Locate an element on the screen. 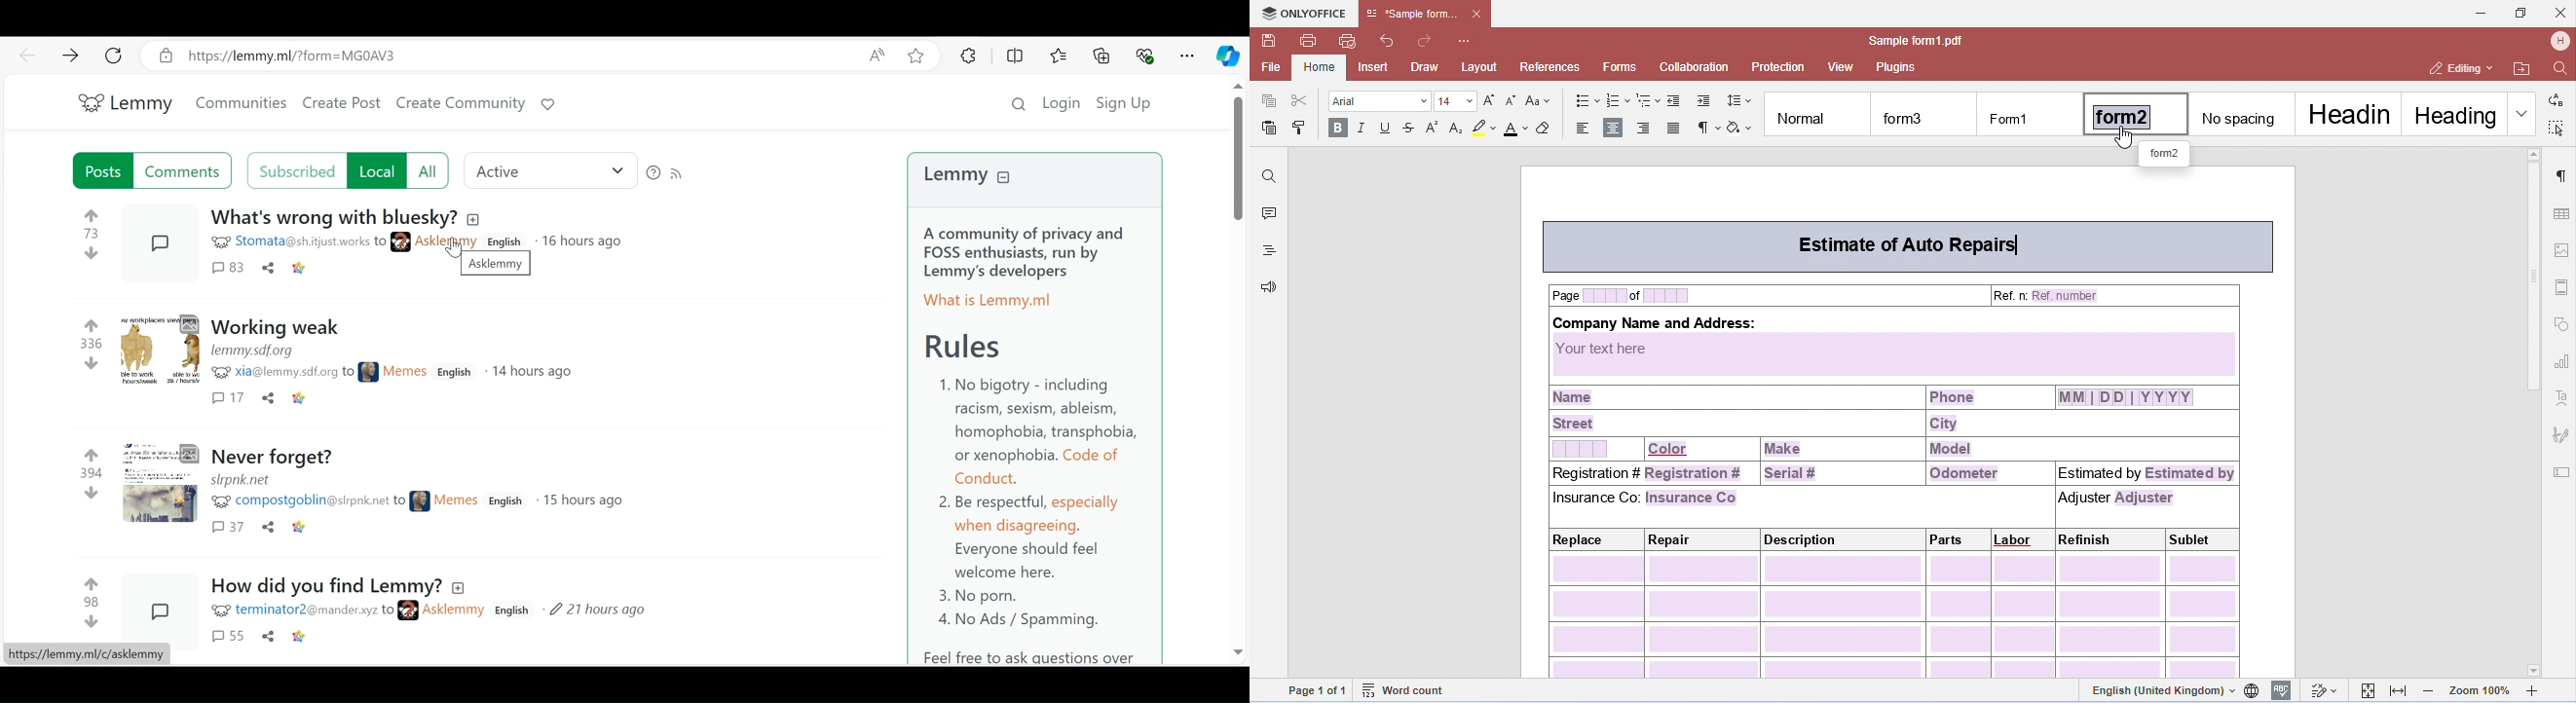 This screenshot has width=2576, height=728. Title is located at coordinates (273, 458).